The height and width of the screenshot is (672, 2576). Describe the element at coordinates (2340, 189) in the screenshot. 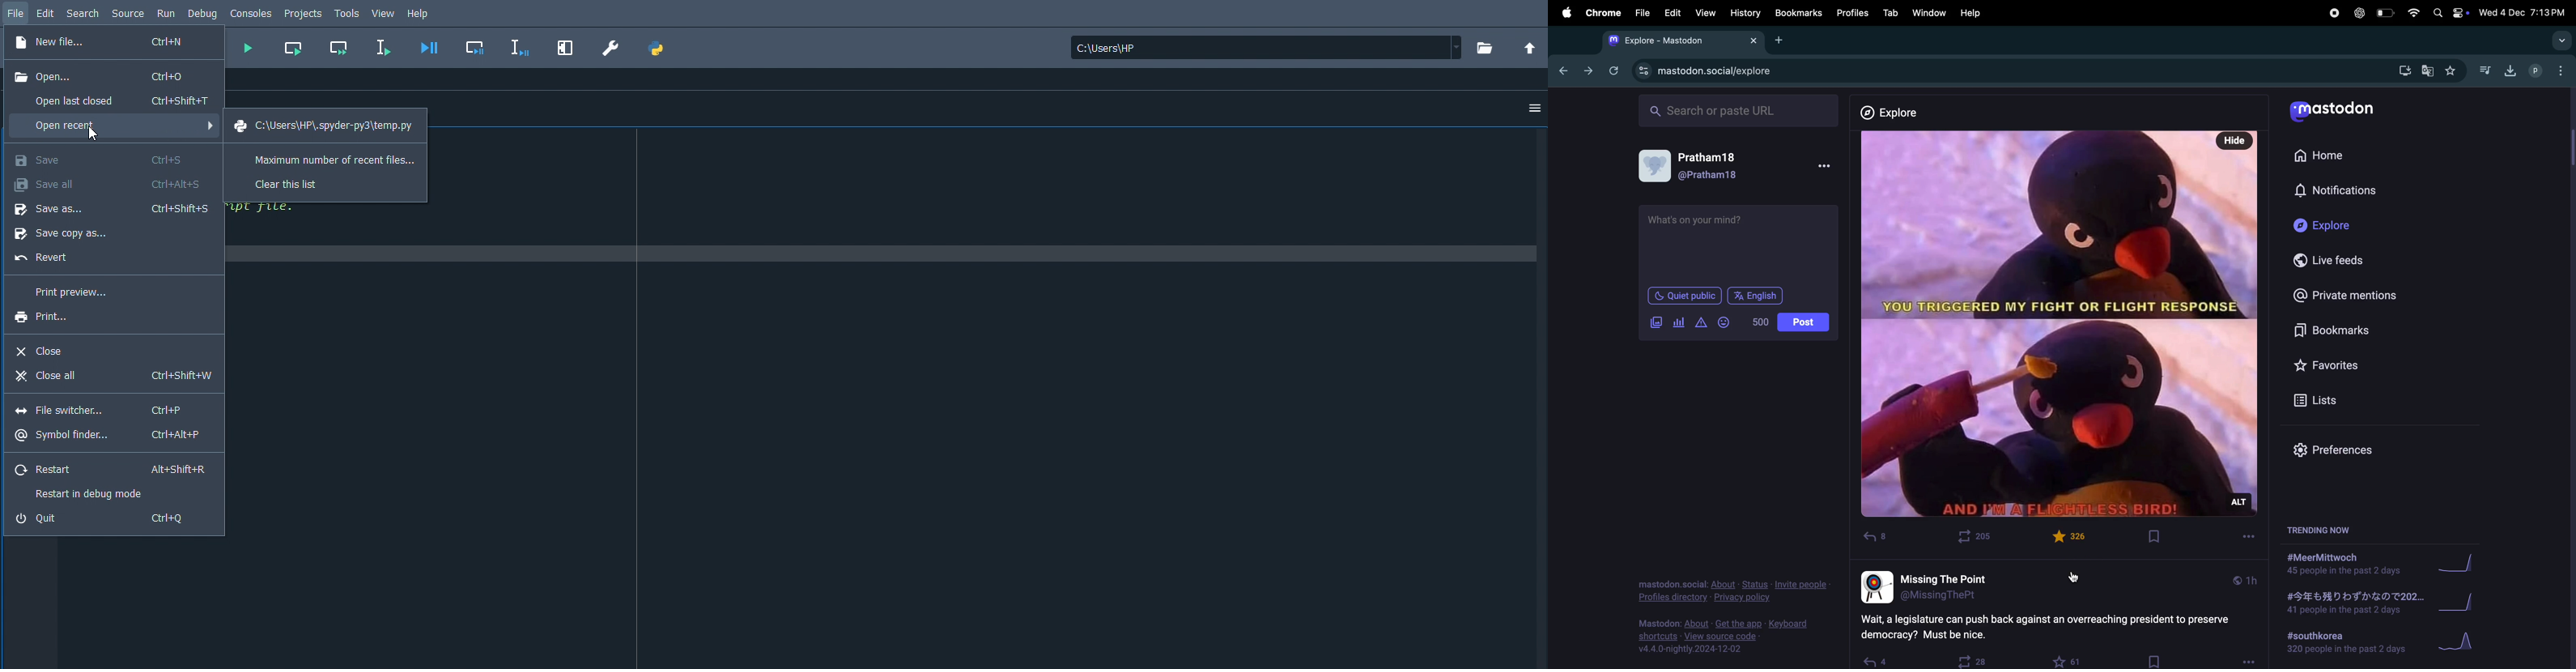

I see `notification` at that location.